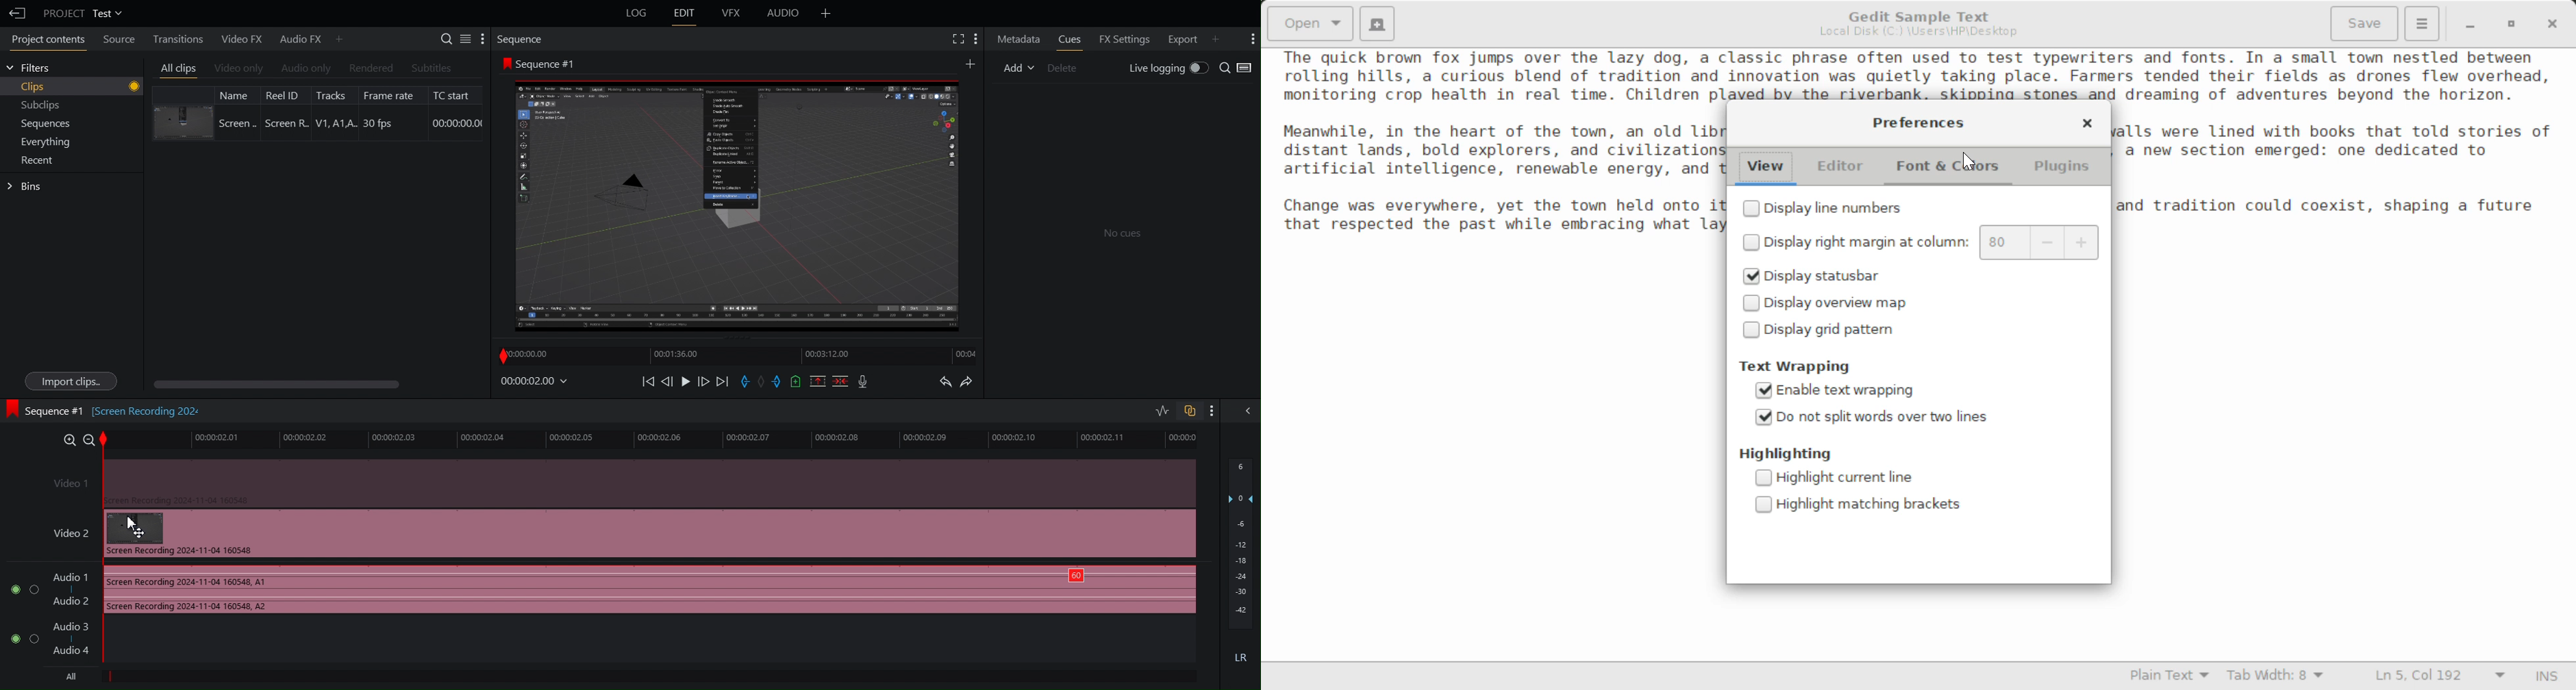 The image size is (2576, 700). I want to click on Redo, so click(974, 383).